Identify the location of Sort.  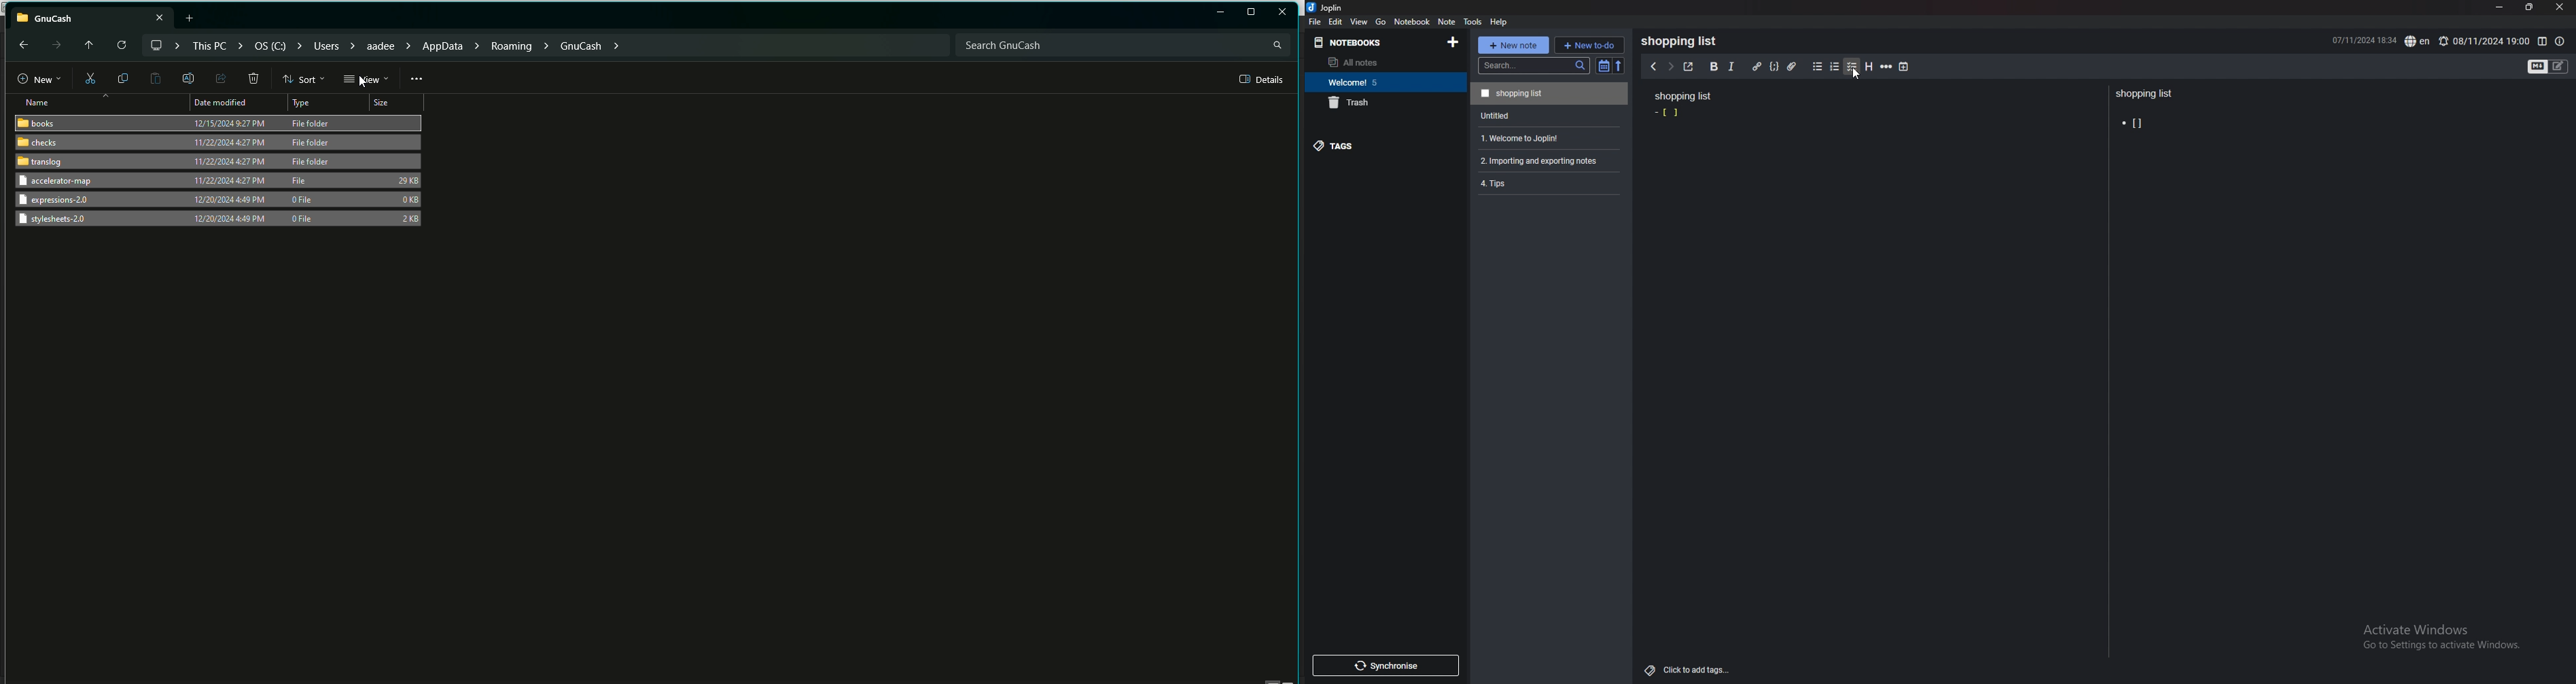
(304, 79).